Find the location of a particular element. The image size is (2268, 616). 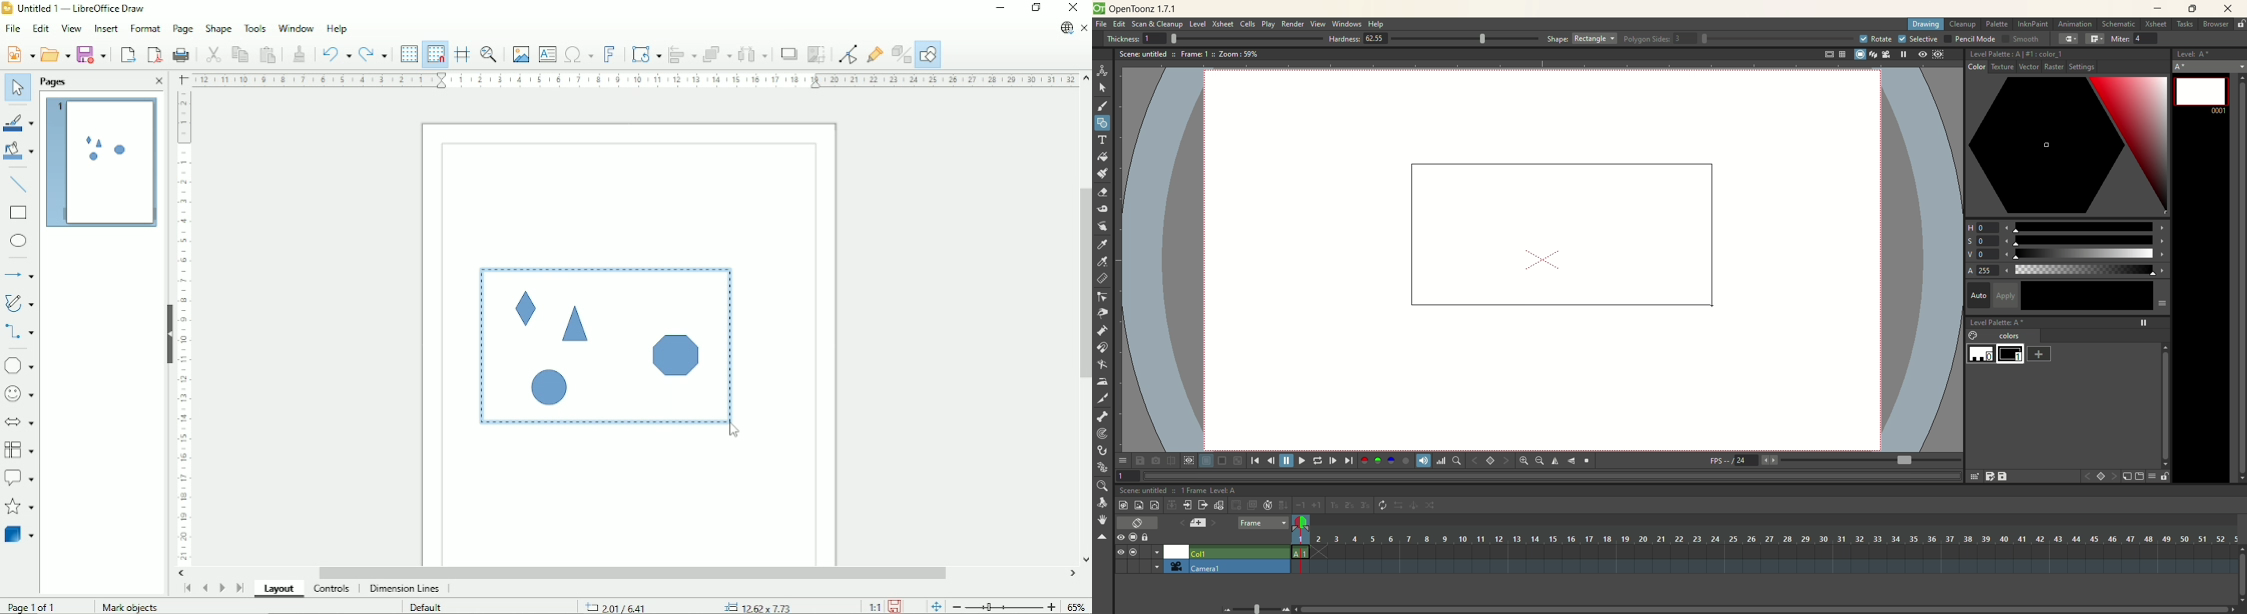

X sheet is located at coordinates (2158, 25).